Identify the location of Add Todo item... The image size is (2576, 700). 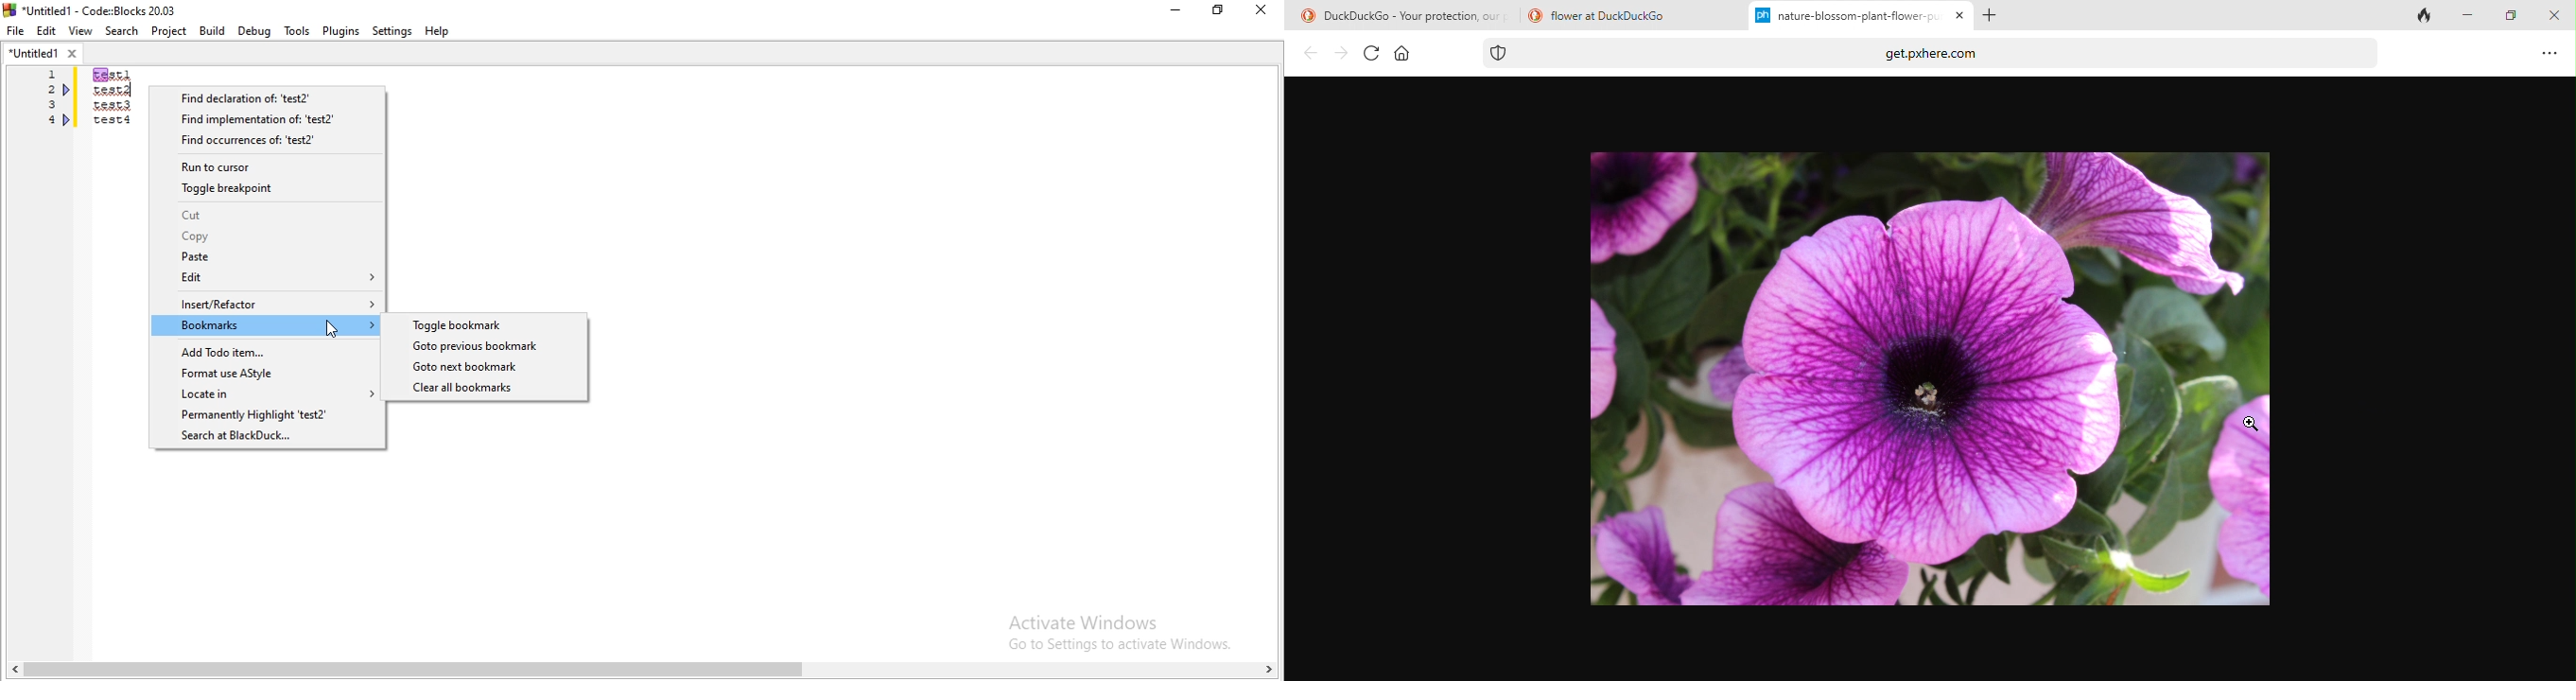
(265, 349).